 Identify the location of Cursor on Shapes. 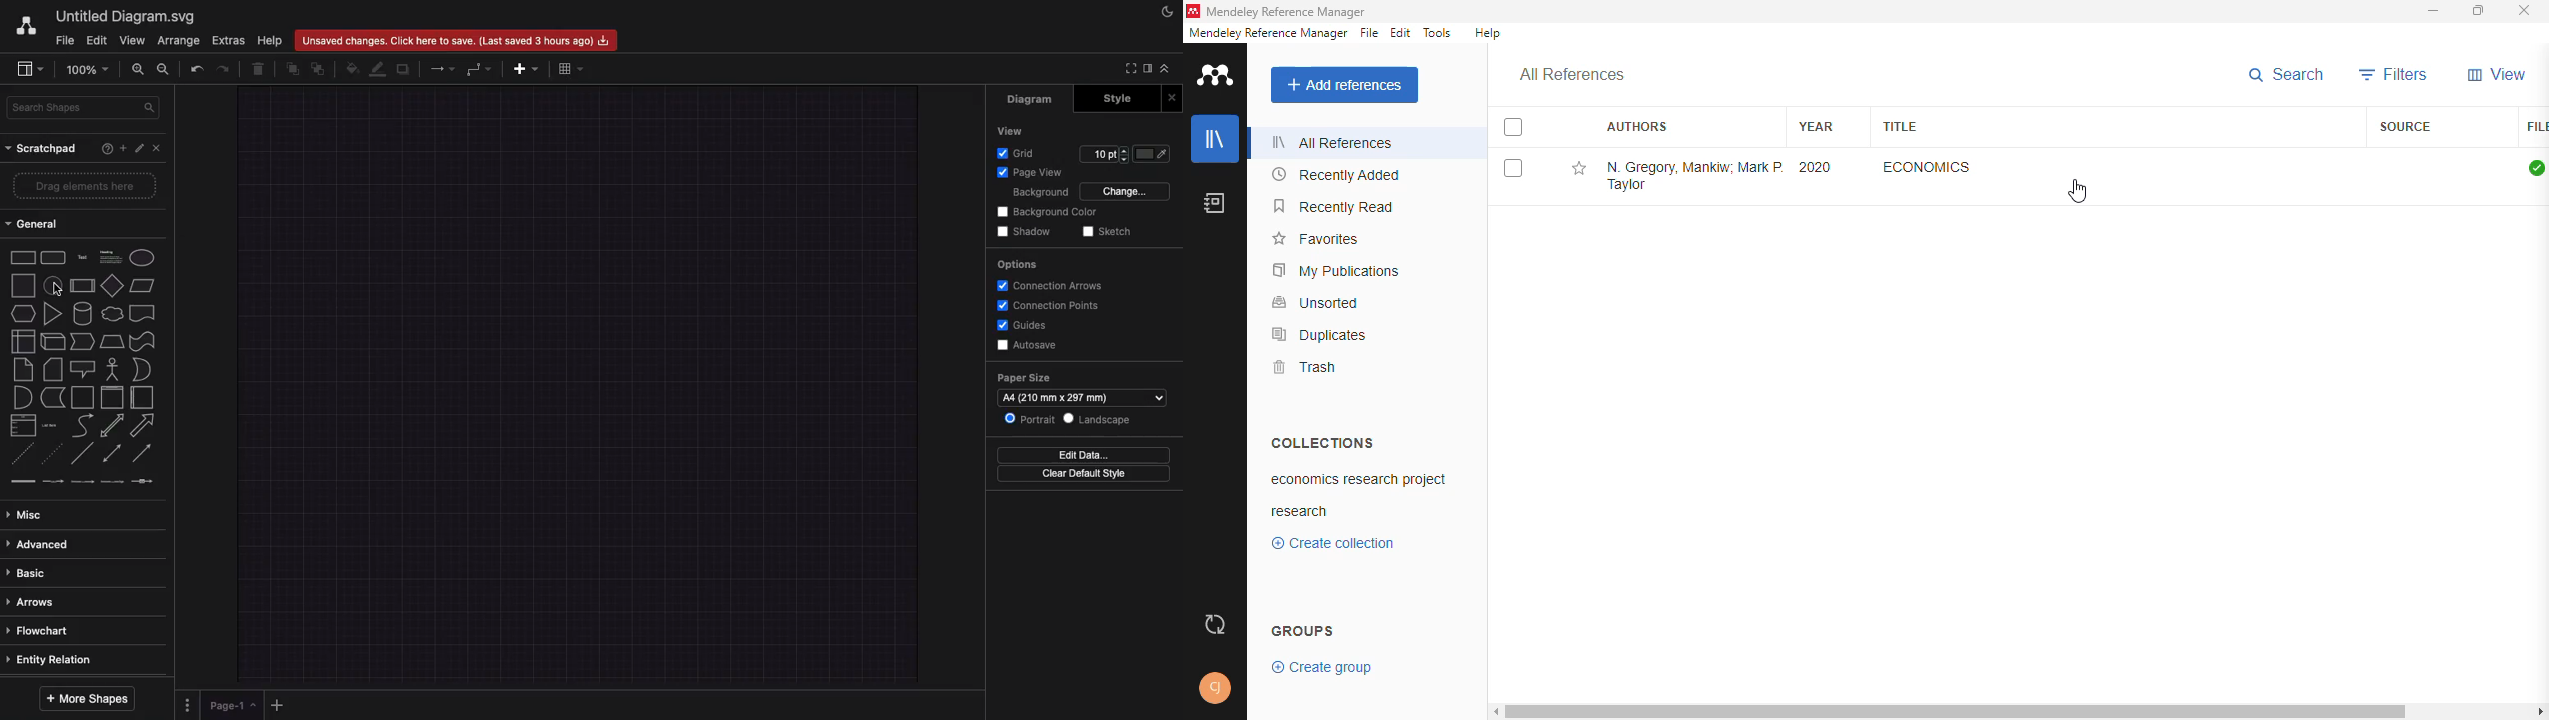
(61, 286).